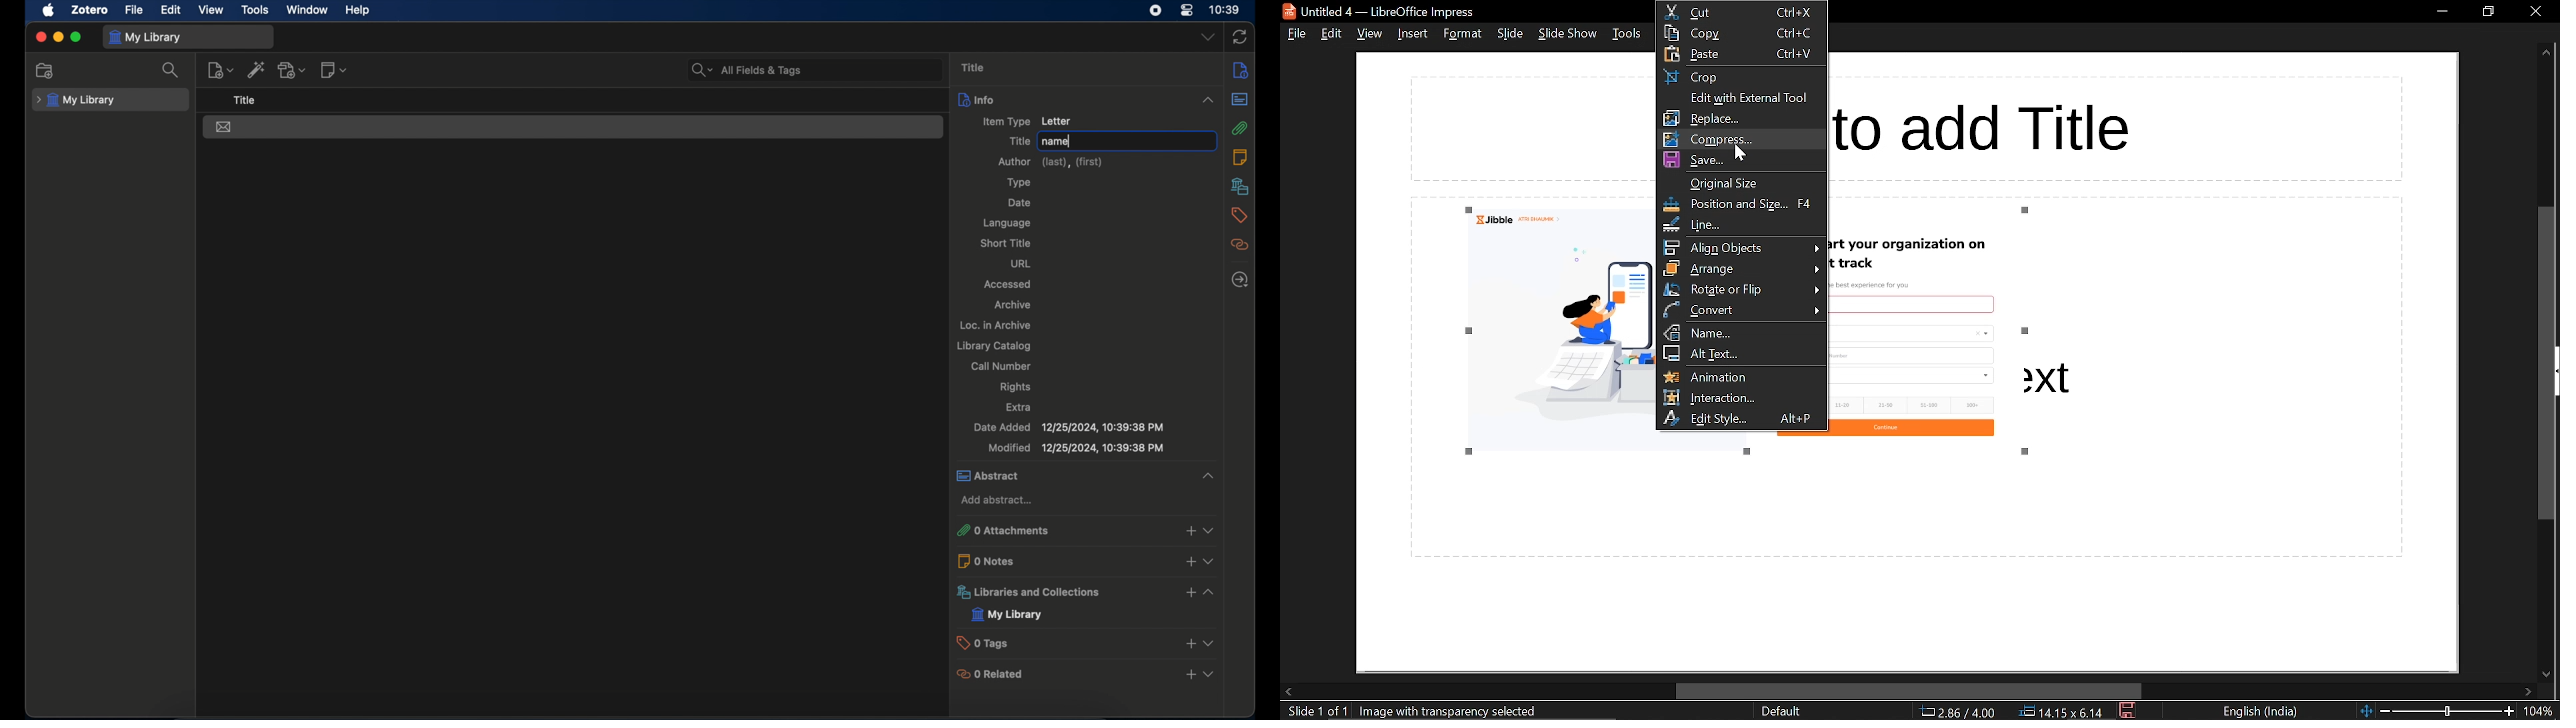 This screenshot has height=728, width=2576. Describe the element at coordinates (748, 71) in the screenshot. I see `search bar` at that location.